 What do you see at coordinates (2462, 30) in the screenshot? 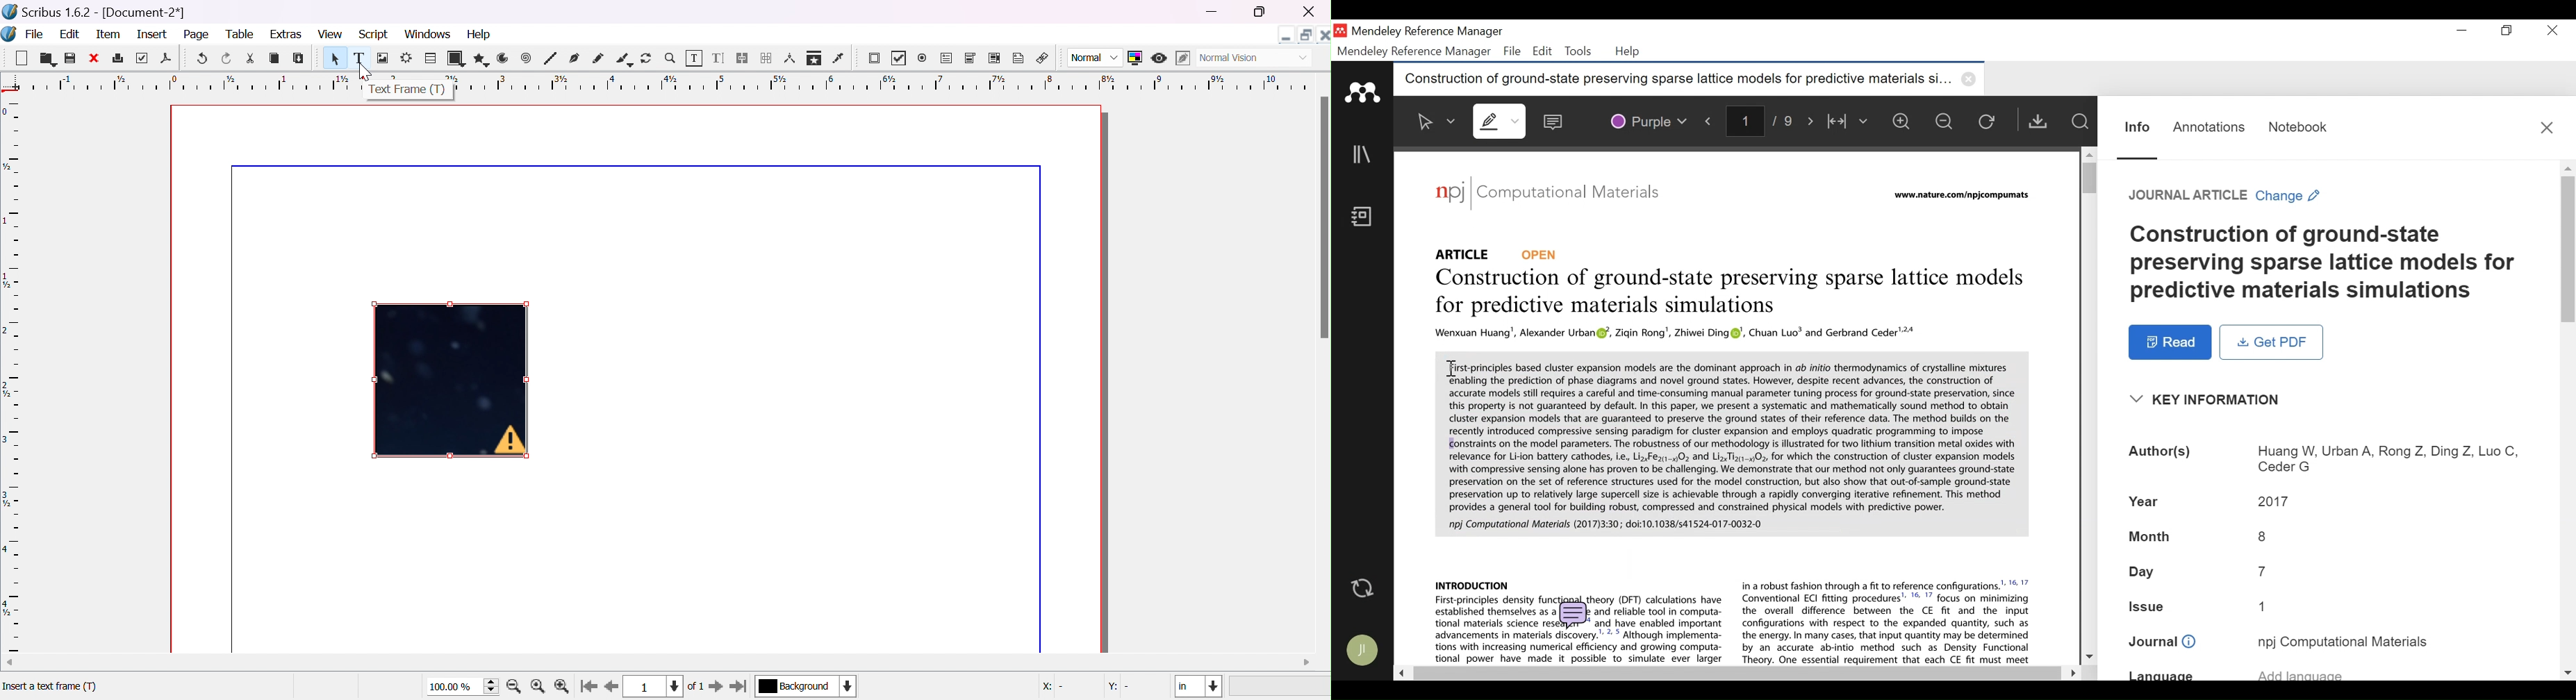
I see `minimize` at bounding box center [2462, 30].